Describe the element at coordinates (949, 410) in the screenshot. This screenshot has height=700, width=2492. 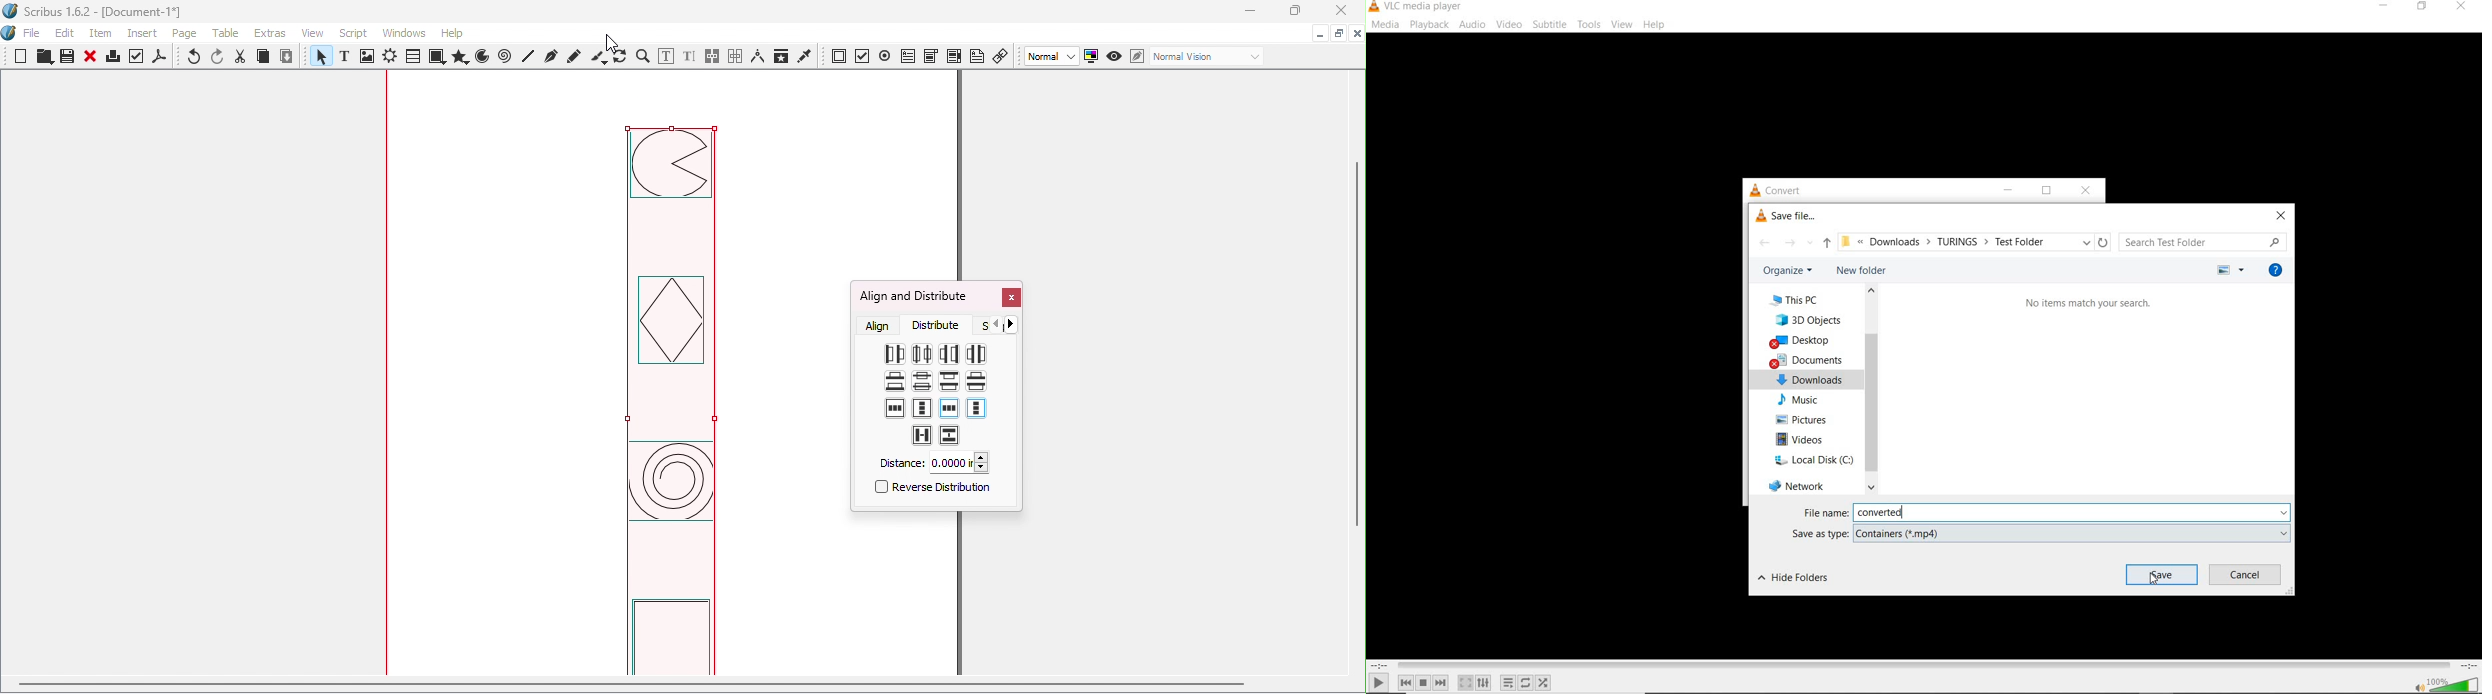
I see `Make horizontal gaps between items and sides of page margin equal` at that location.